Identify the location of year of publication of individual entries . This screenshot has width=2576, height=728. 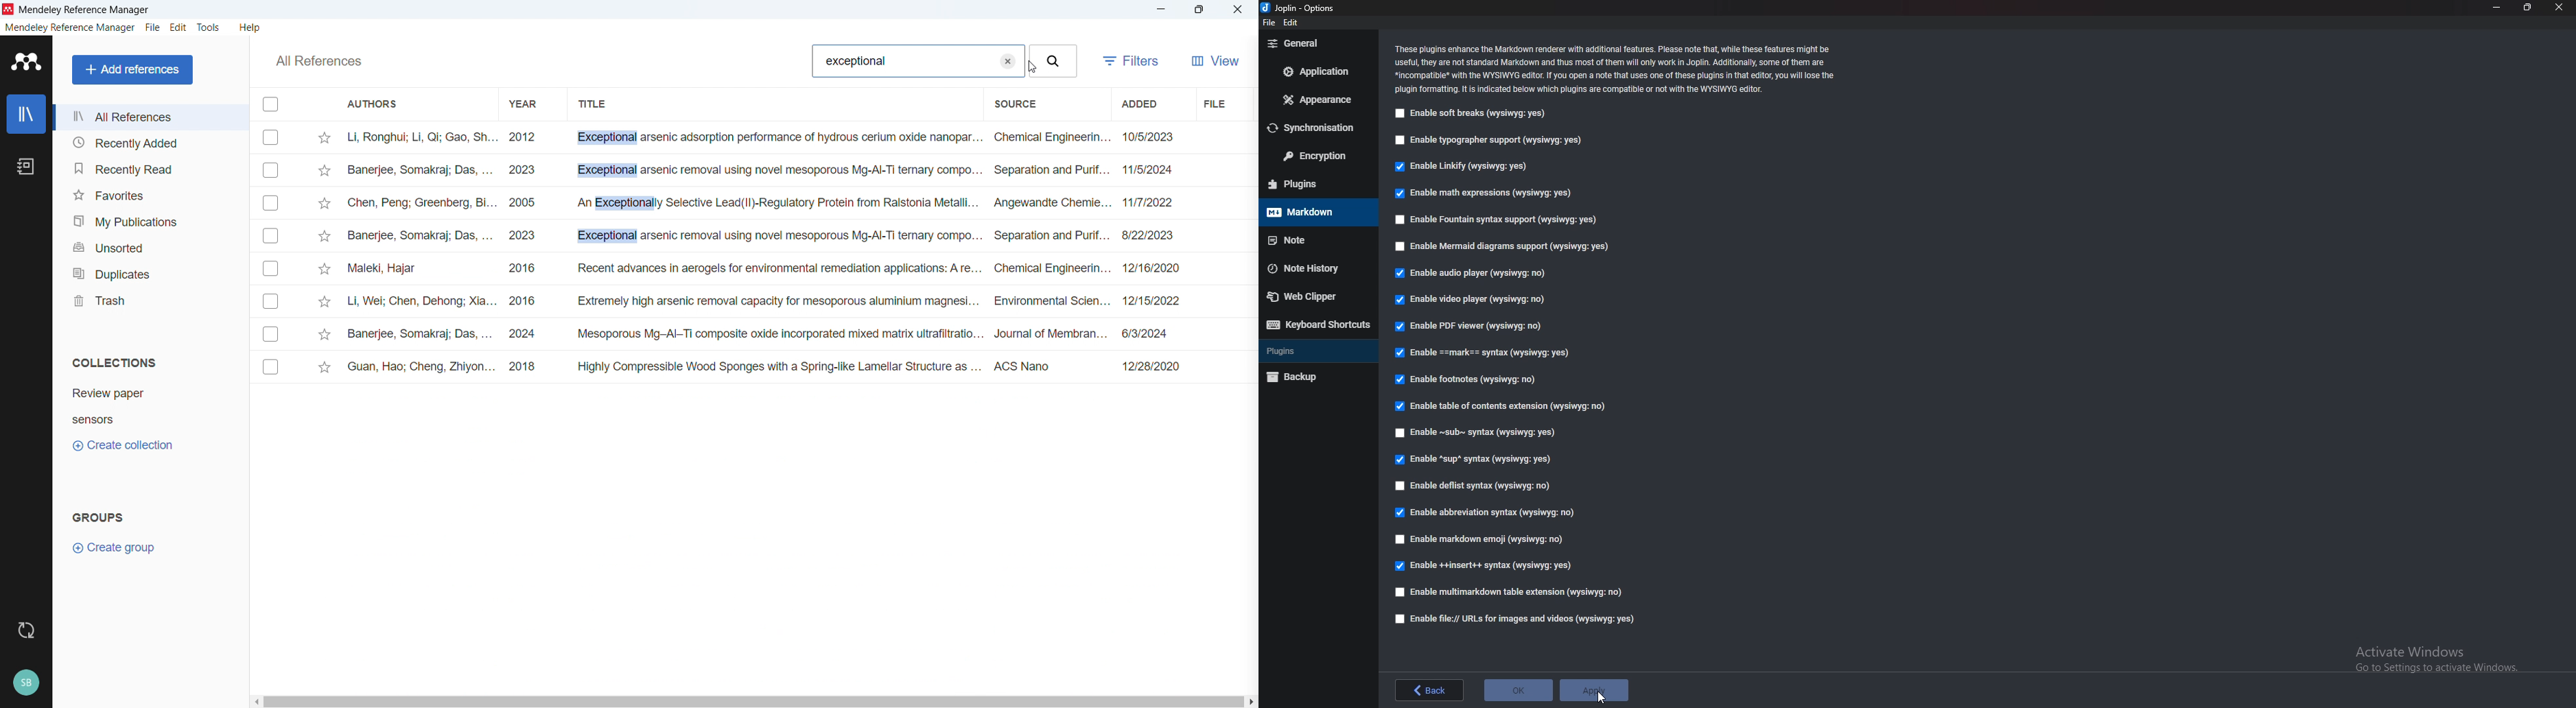
(523, 253).